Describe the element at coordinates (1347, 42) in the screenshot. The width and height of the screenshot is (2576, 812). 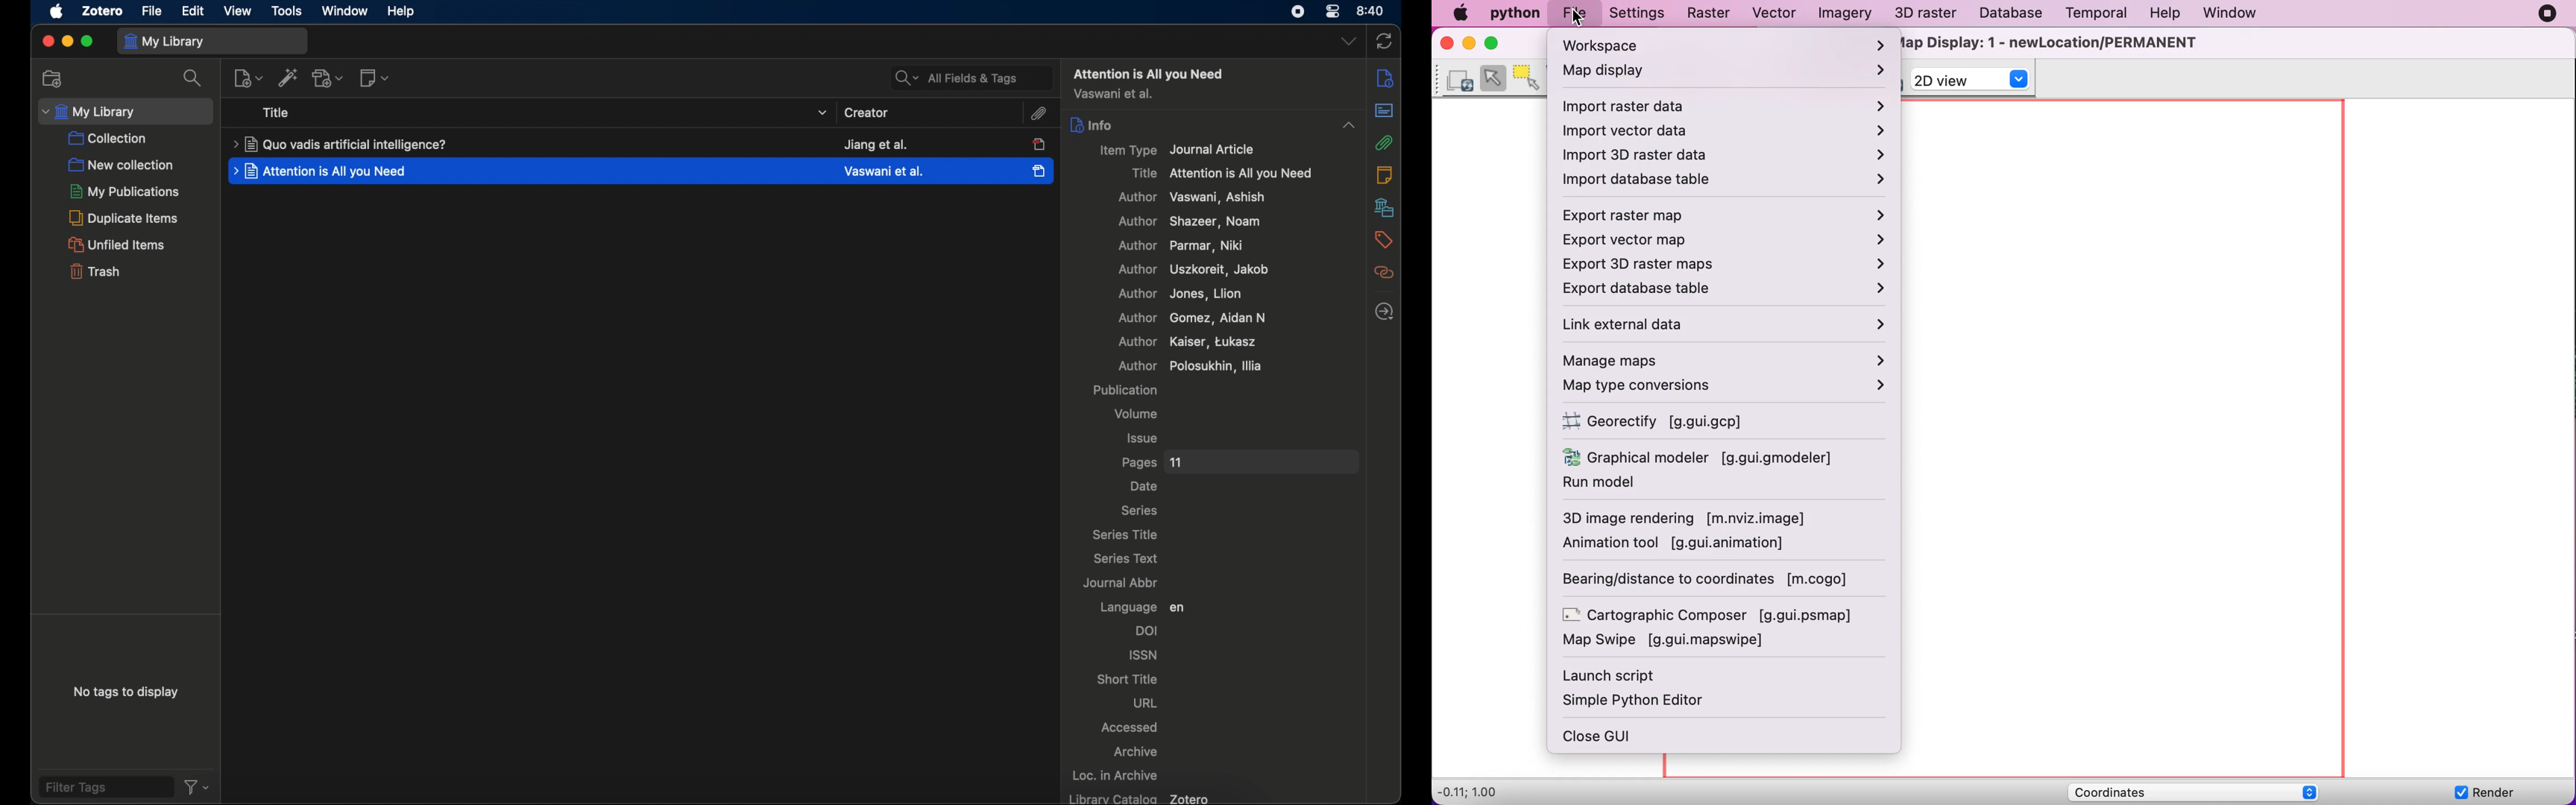
I see `dropdown menu` at that location.